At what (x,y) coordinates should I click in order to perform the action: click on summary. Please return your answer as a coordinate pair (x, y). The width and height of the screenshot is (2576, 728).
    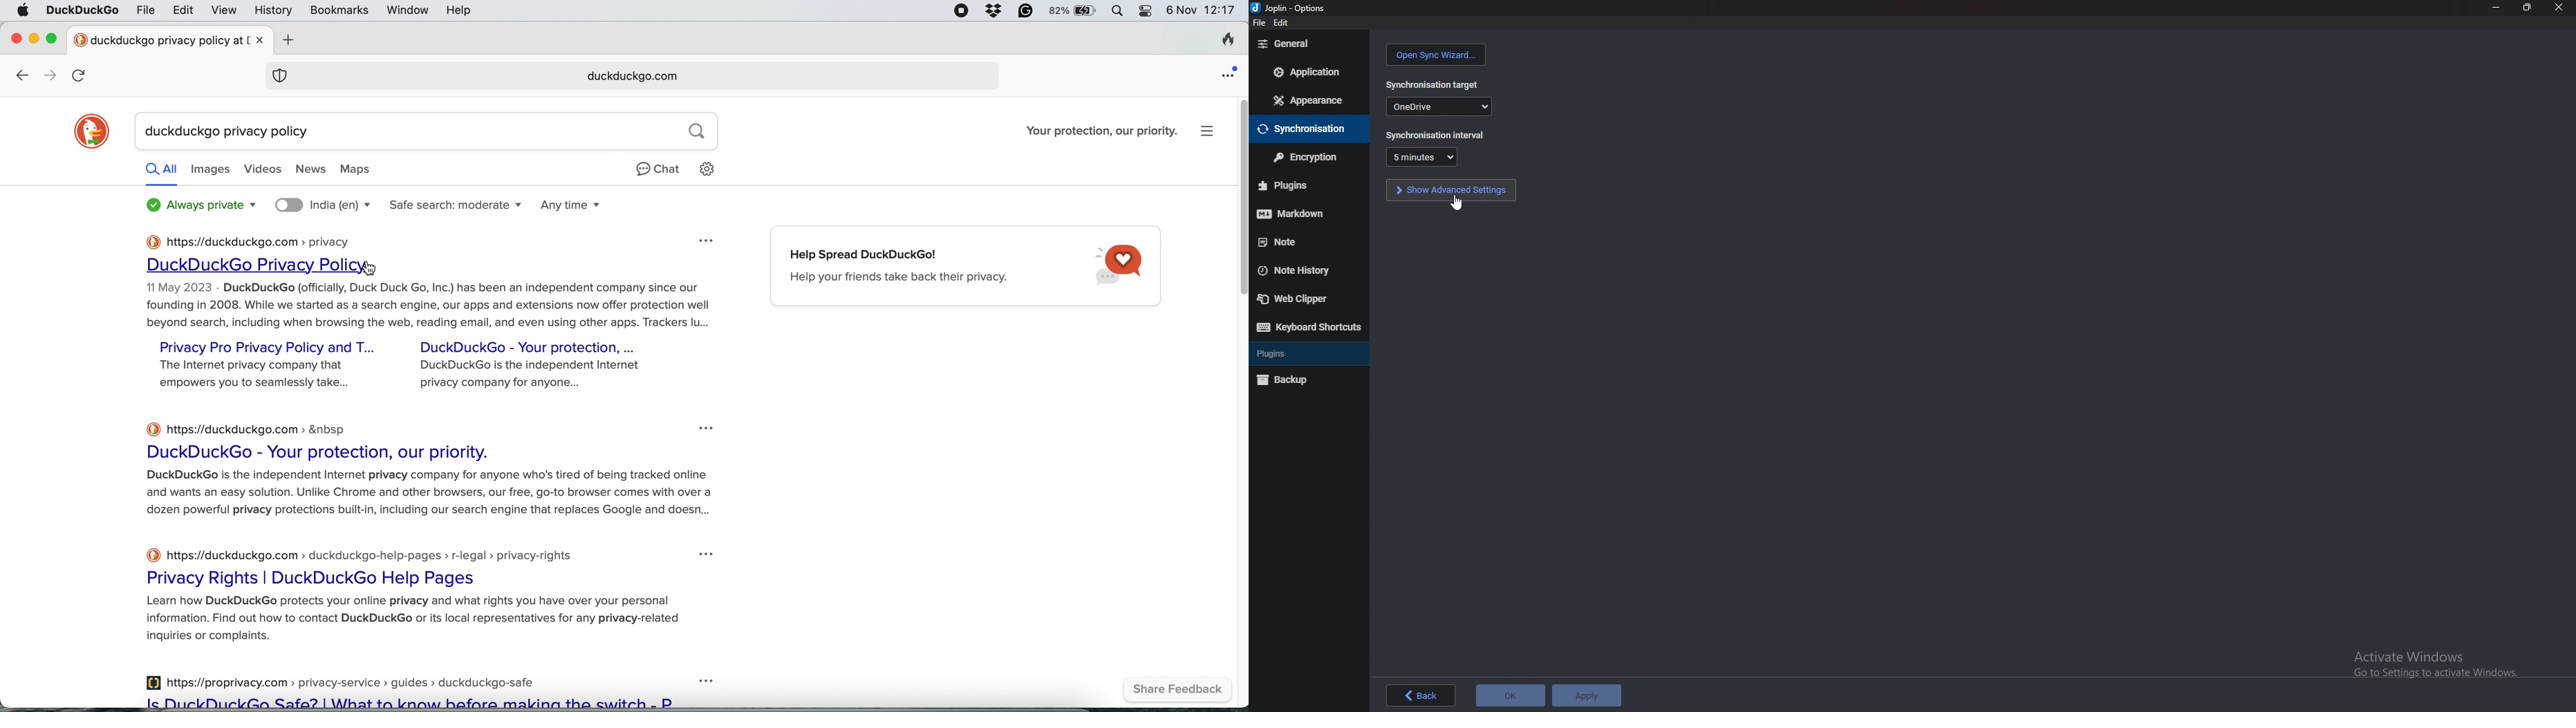
    Looking at the image, I should click on (432, 501).